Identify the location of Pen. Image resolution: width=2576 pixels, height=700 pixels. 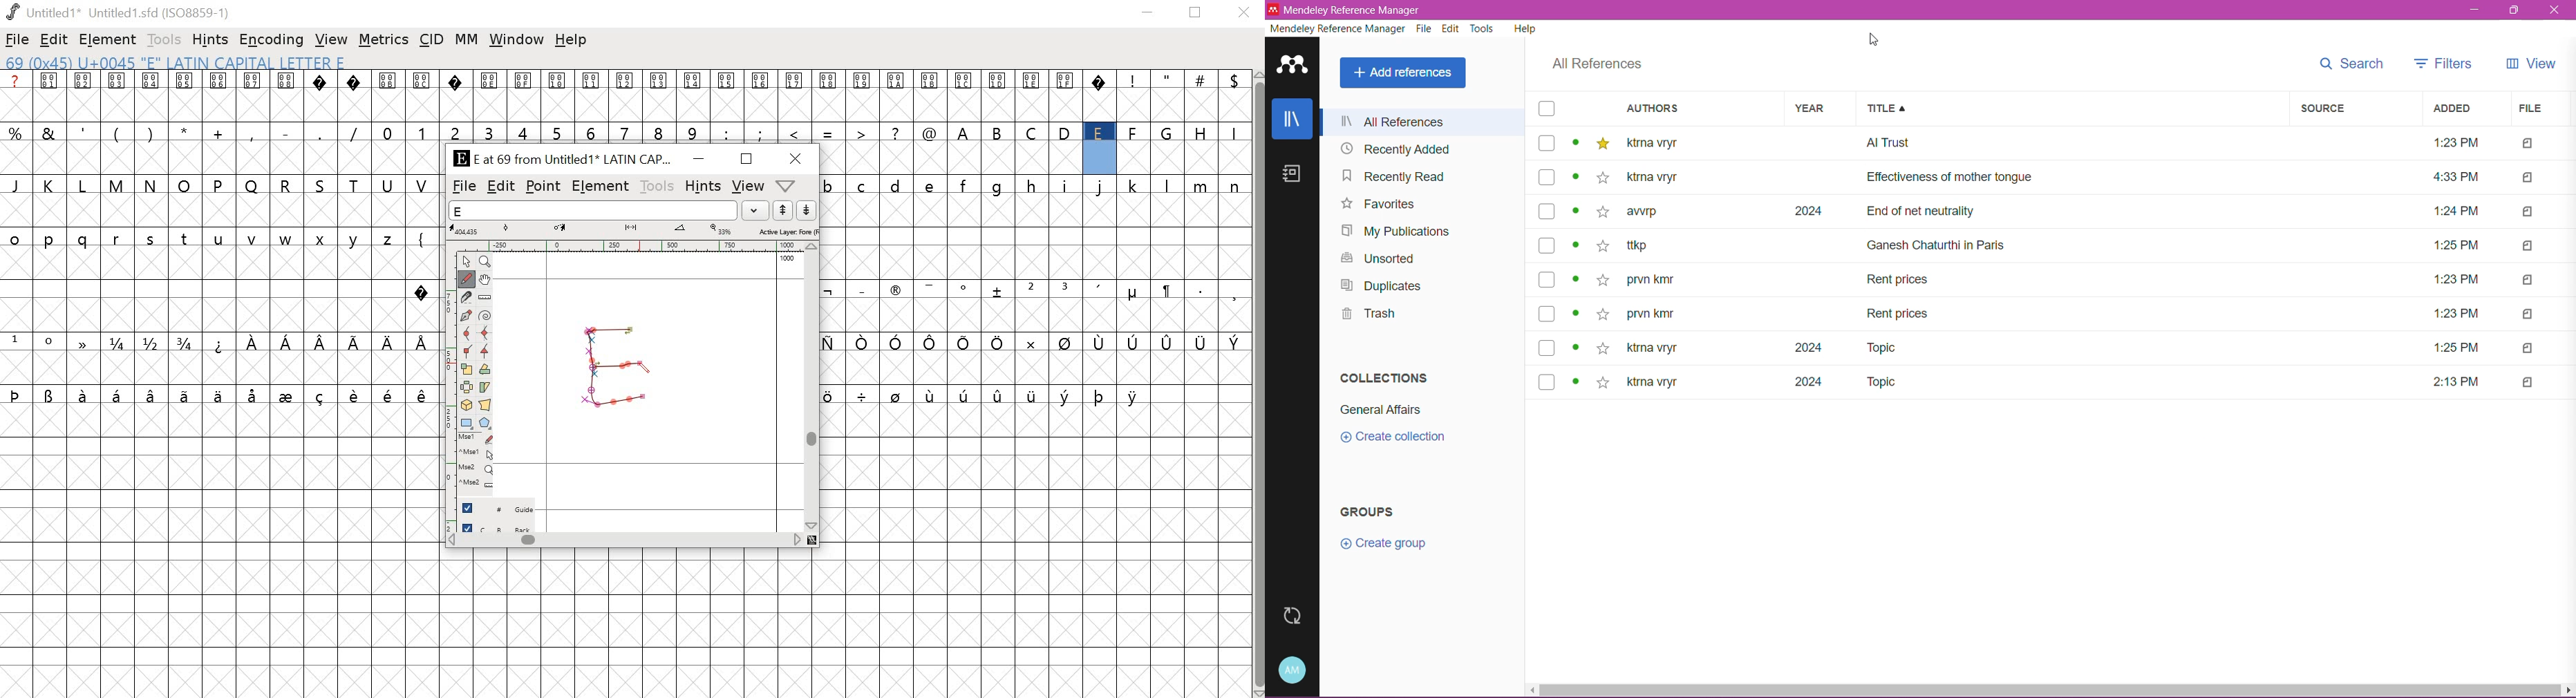
(467, 315).